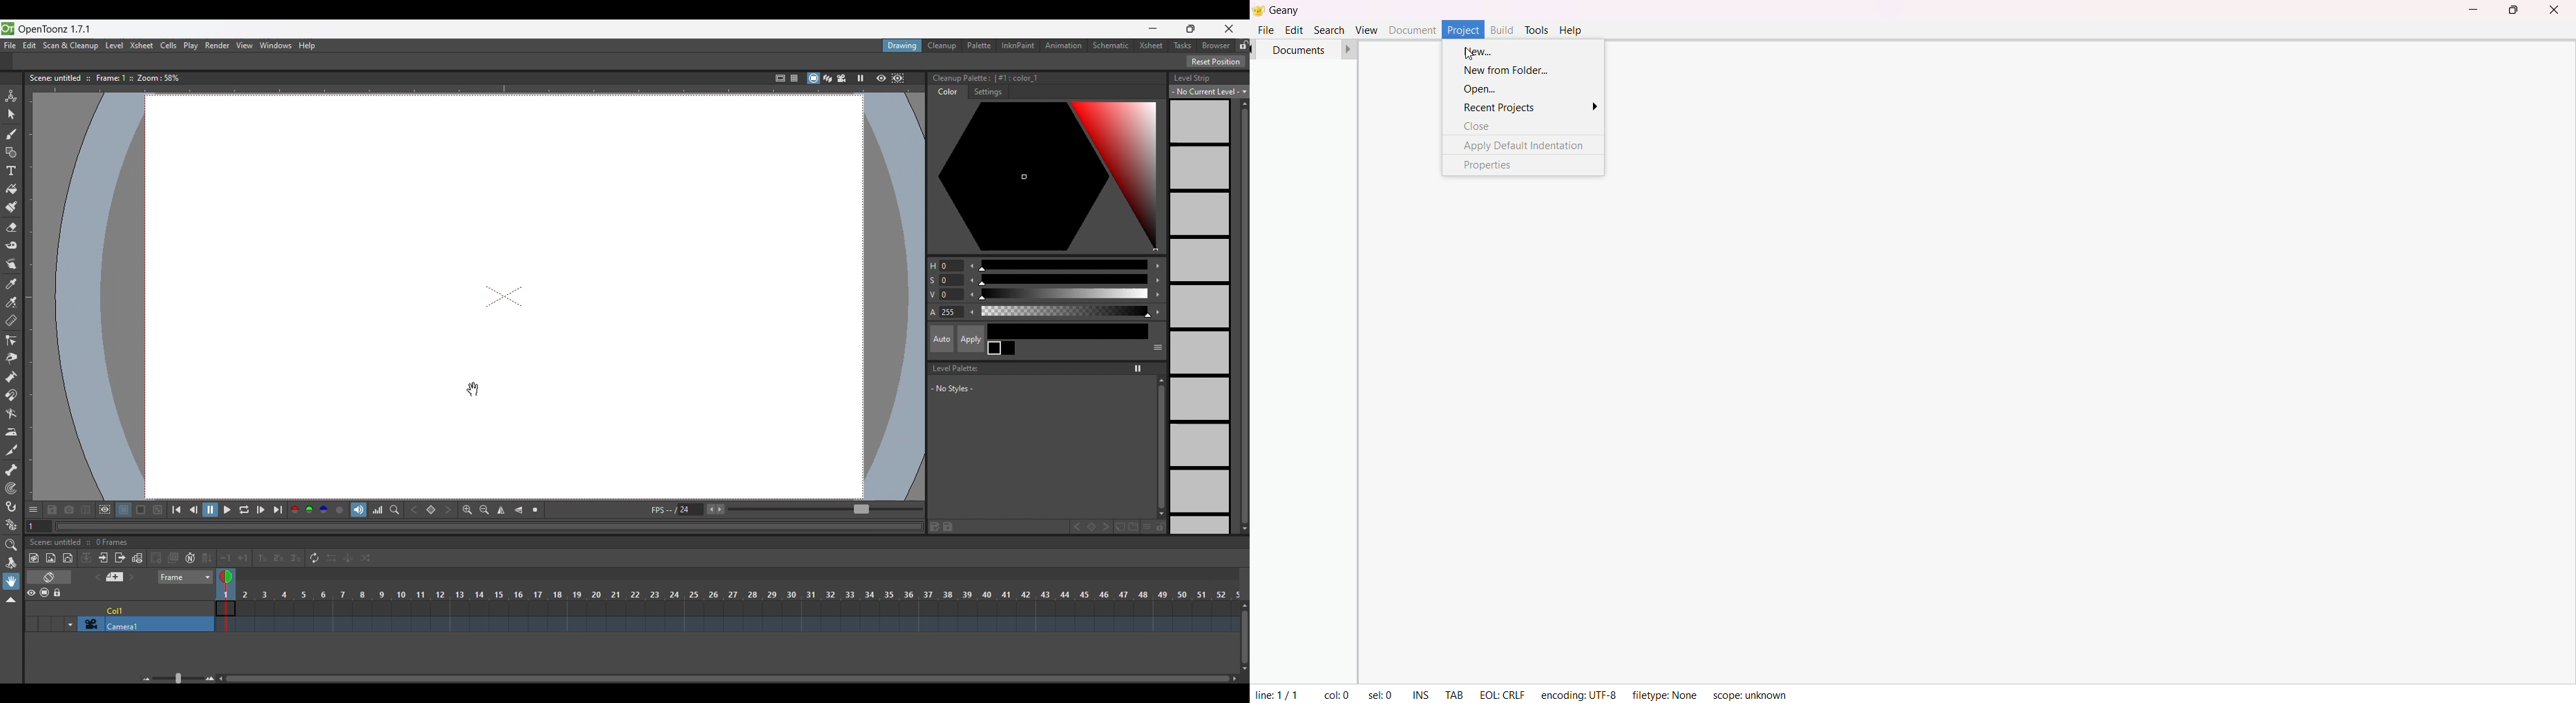 This screenshot has height=728, width=2576. Describe the element at coordinates (124, 510) in the screenshot. I see `White background` at that location.